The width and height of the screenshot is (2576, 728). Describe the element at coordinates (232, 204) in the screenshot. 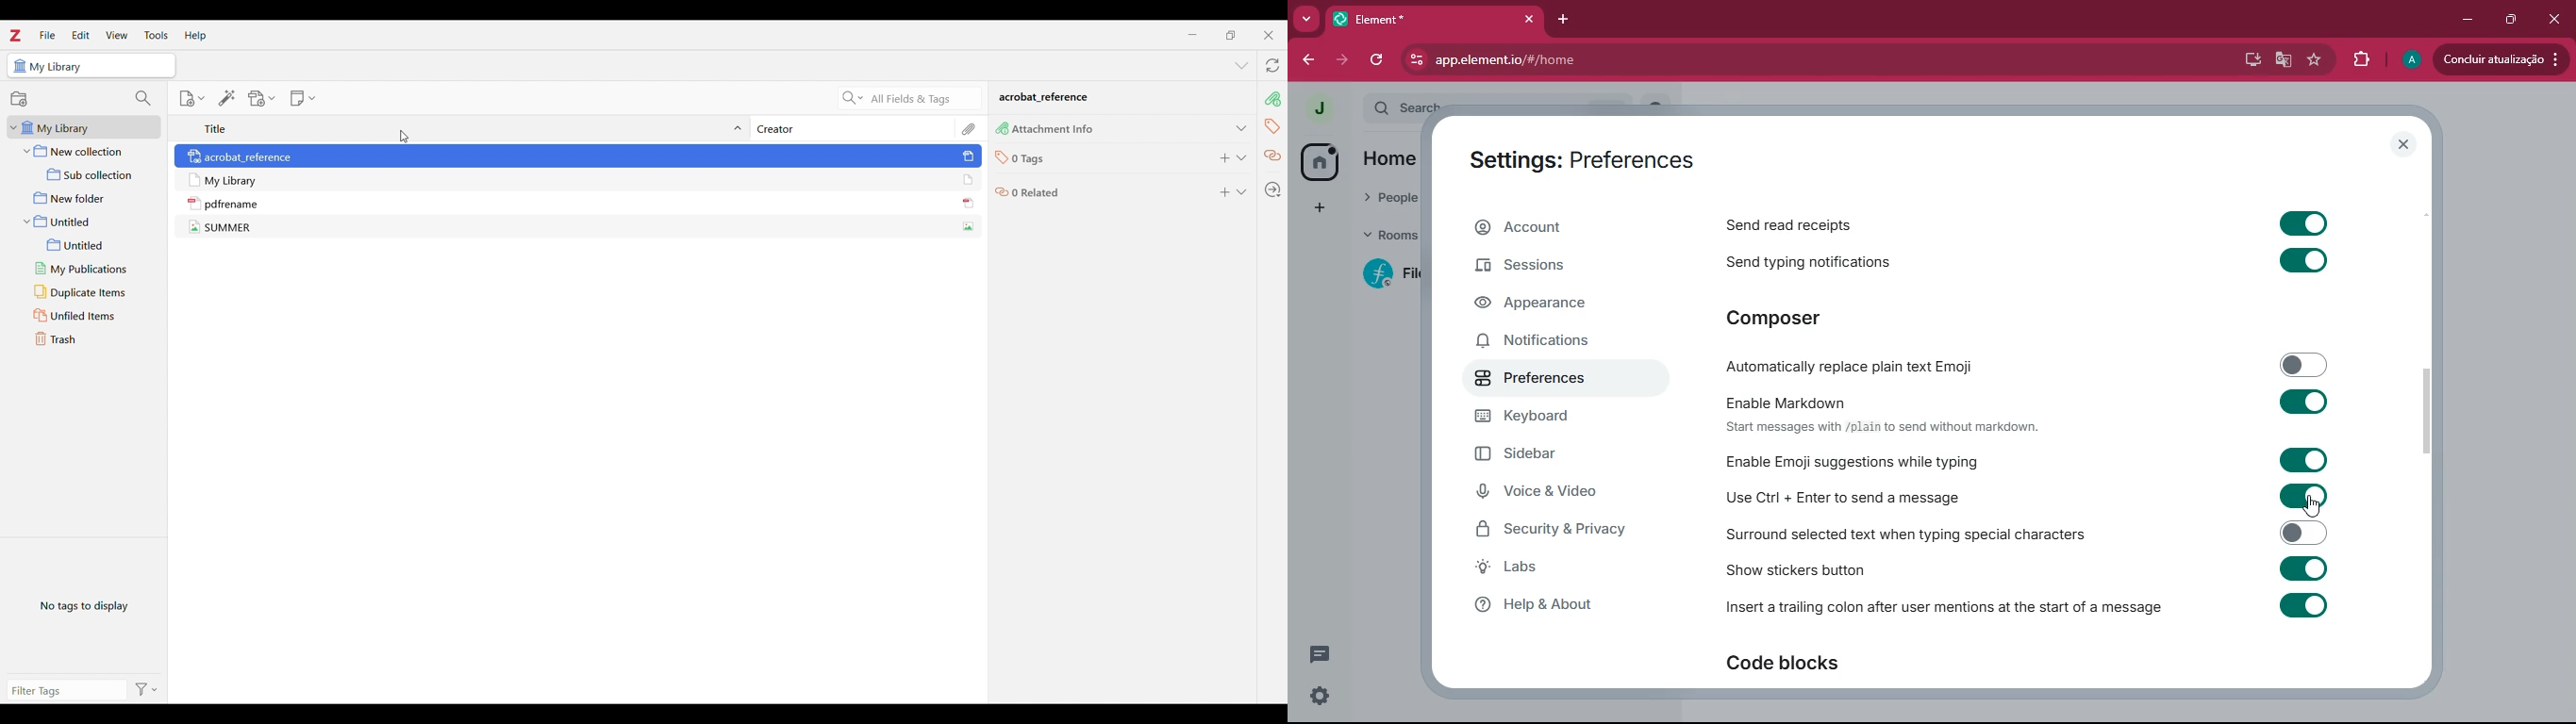

I see `pdfrename` at that location.